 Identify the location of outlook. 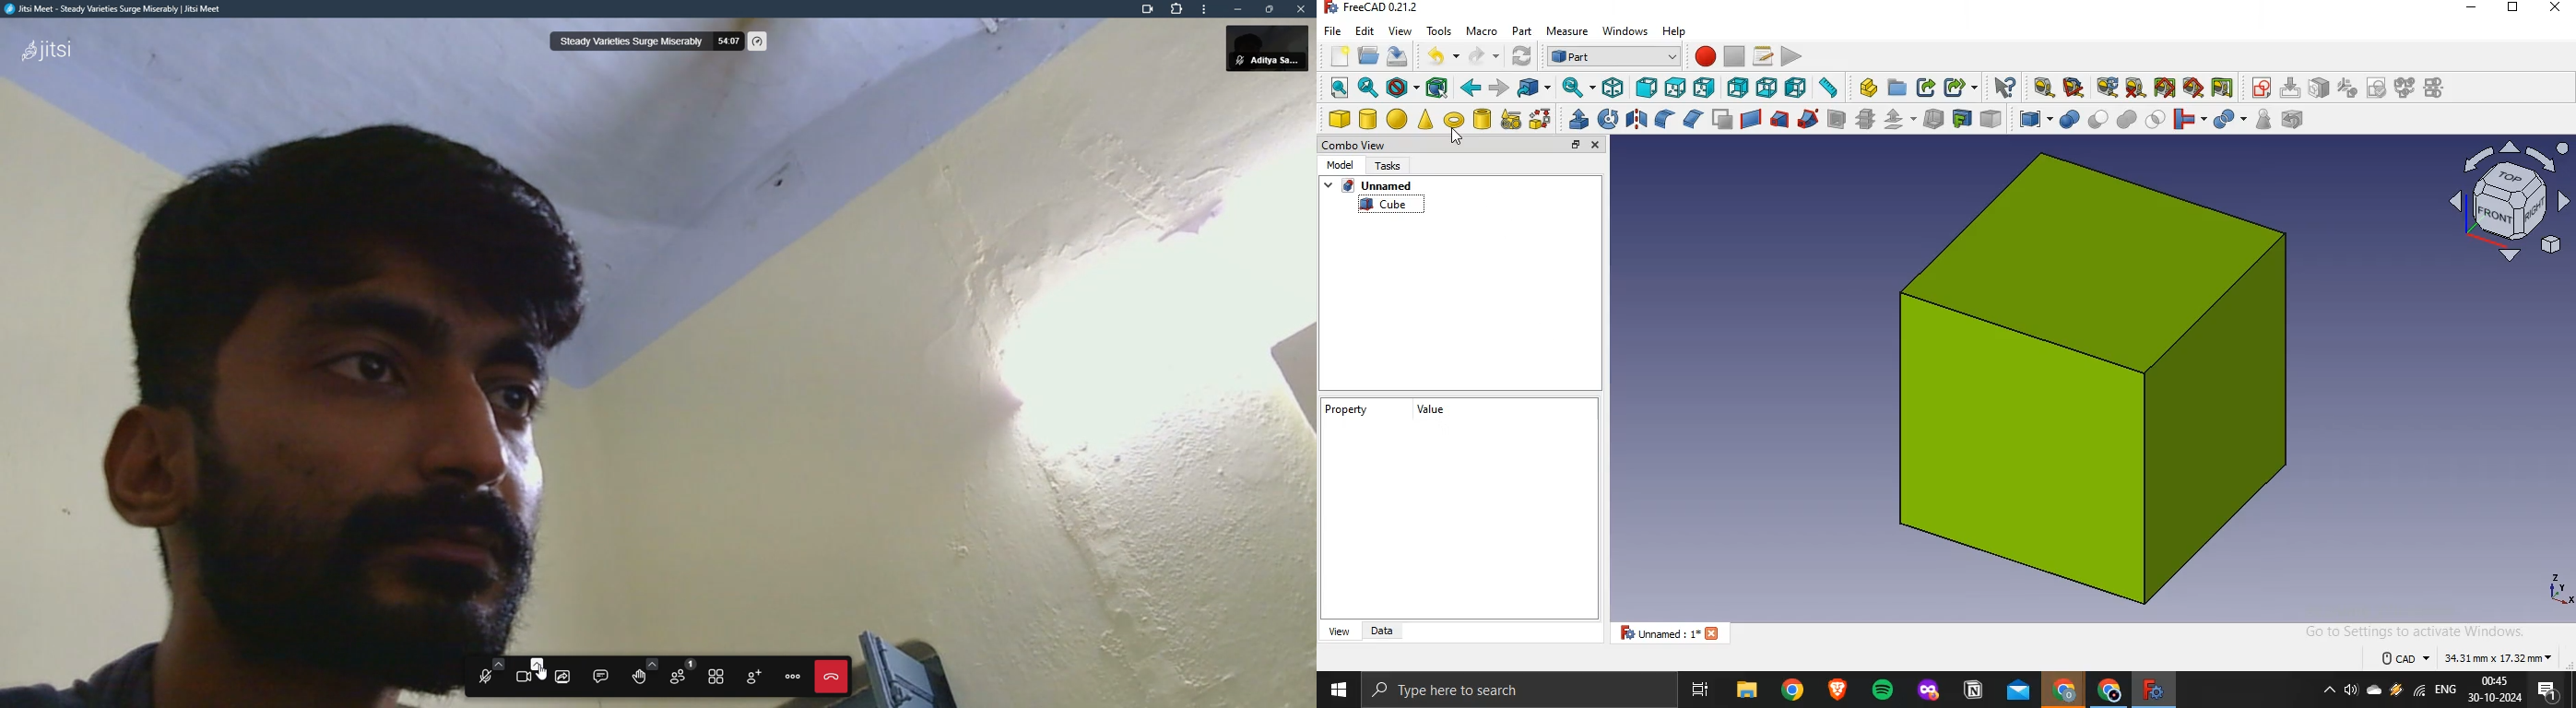
(2019, 690).